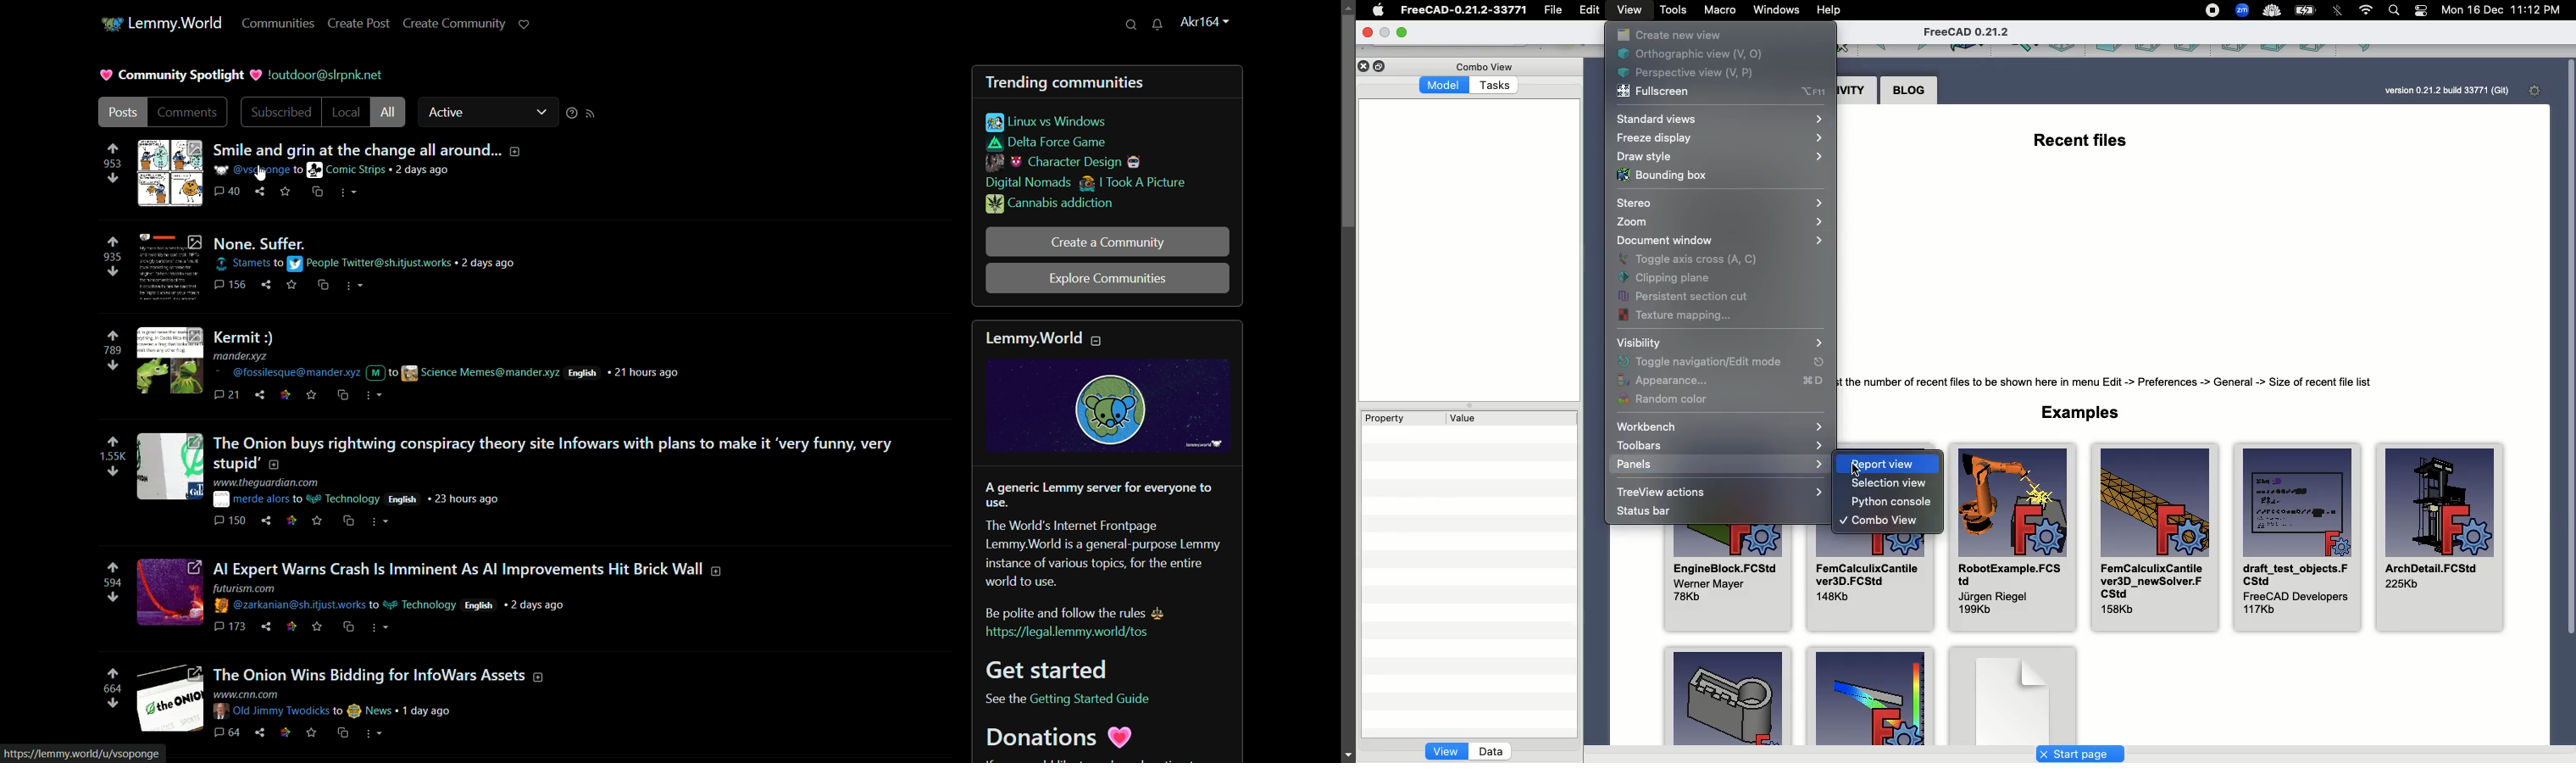 The height and width of the screenshot is (784, 2576). What do you see at coordinates (1720, 137) in the screenshot?
I see `Freeze display` at bounding box center [1720, 137].